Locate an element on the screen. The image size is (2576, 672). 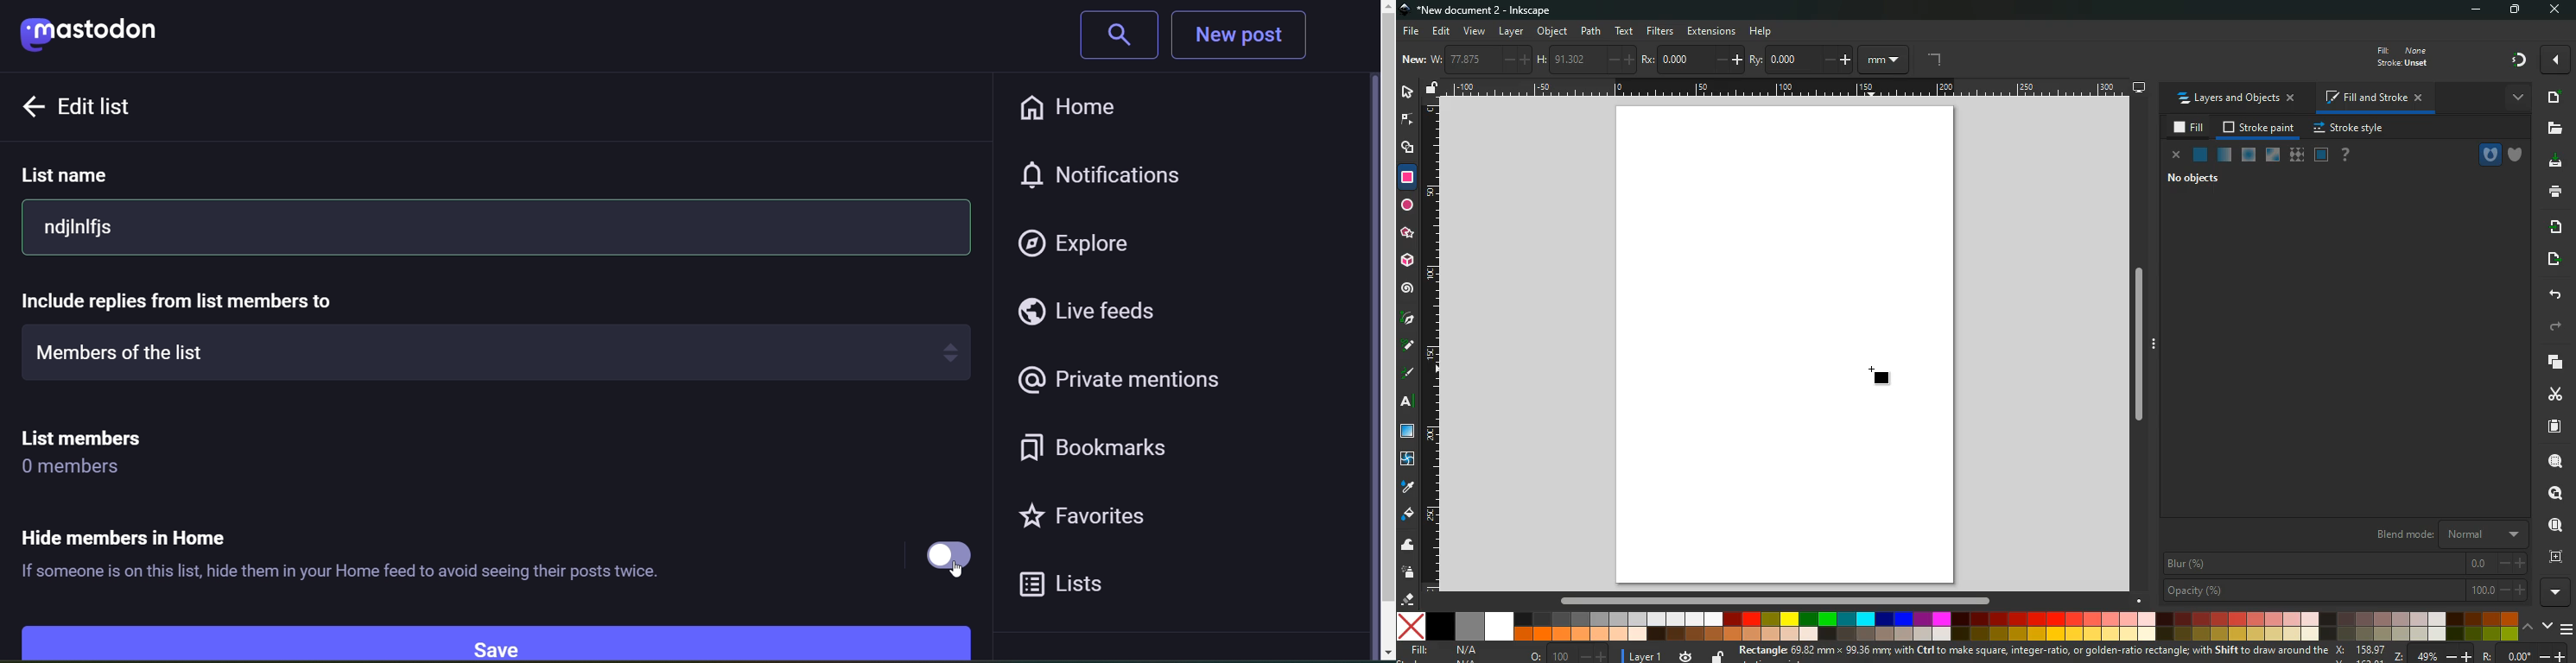
minimize is located at coordinates (2473, 10).